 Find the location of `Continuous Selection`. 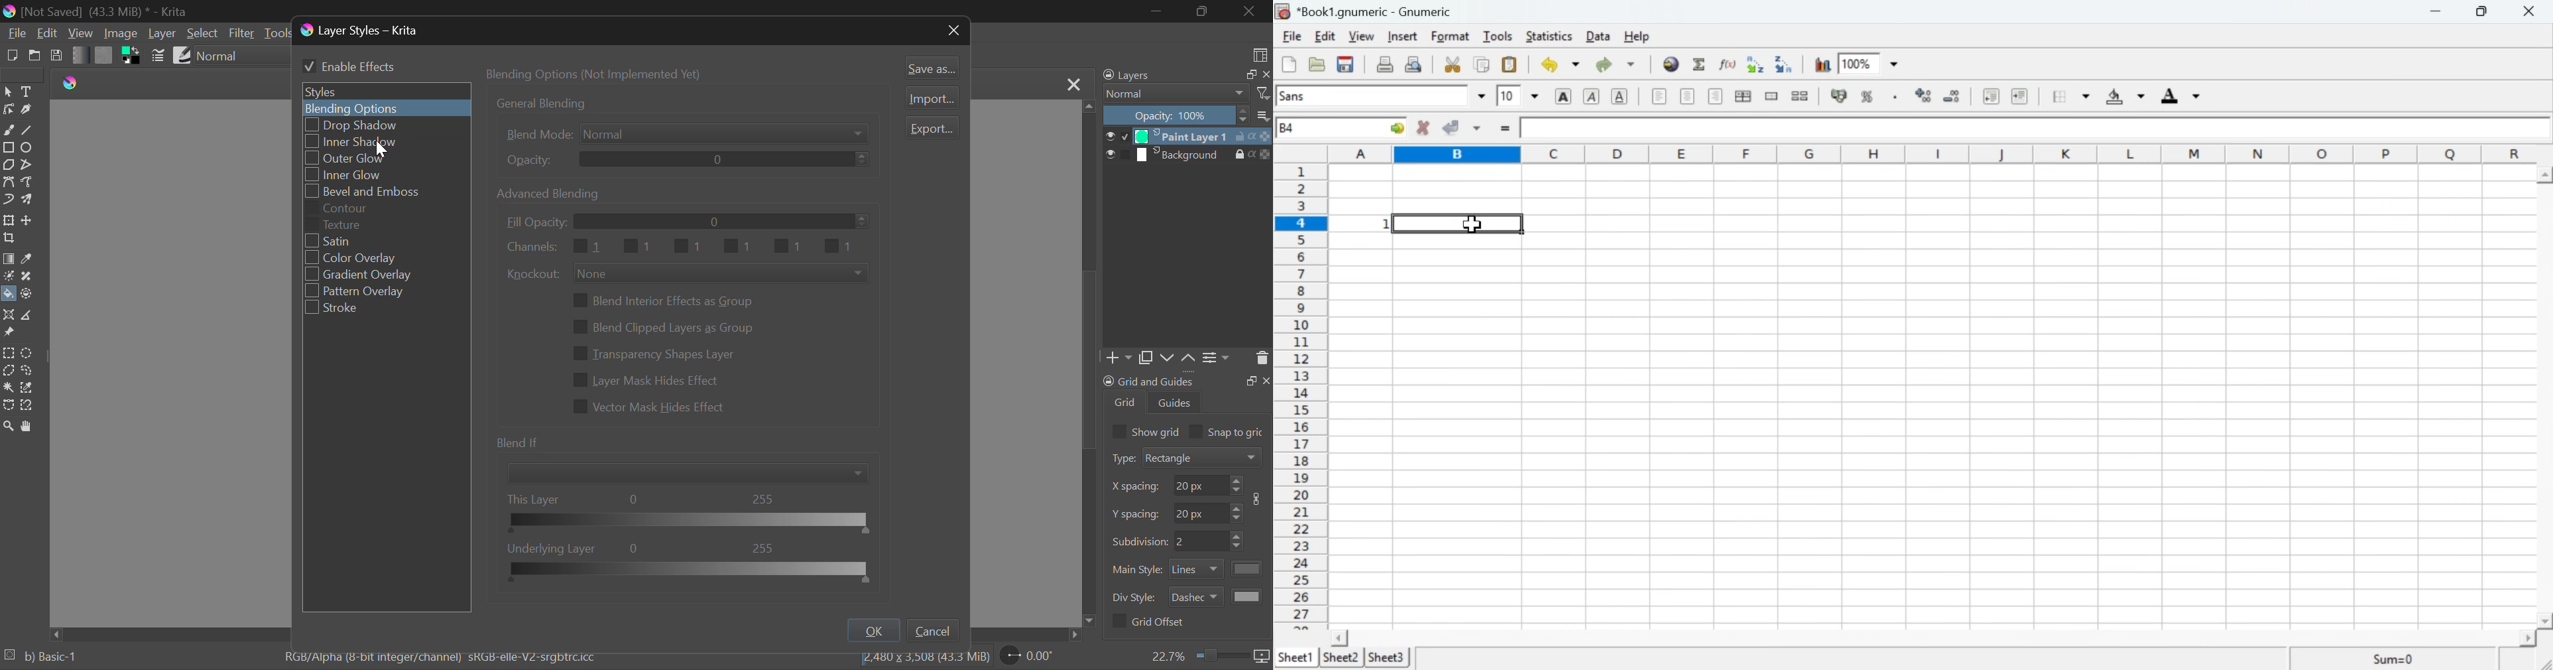

Continuous Selection is located at coordinates (8, 389).